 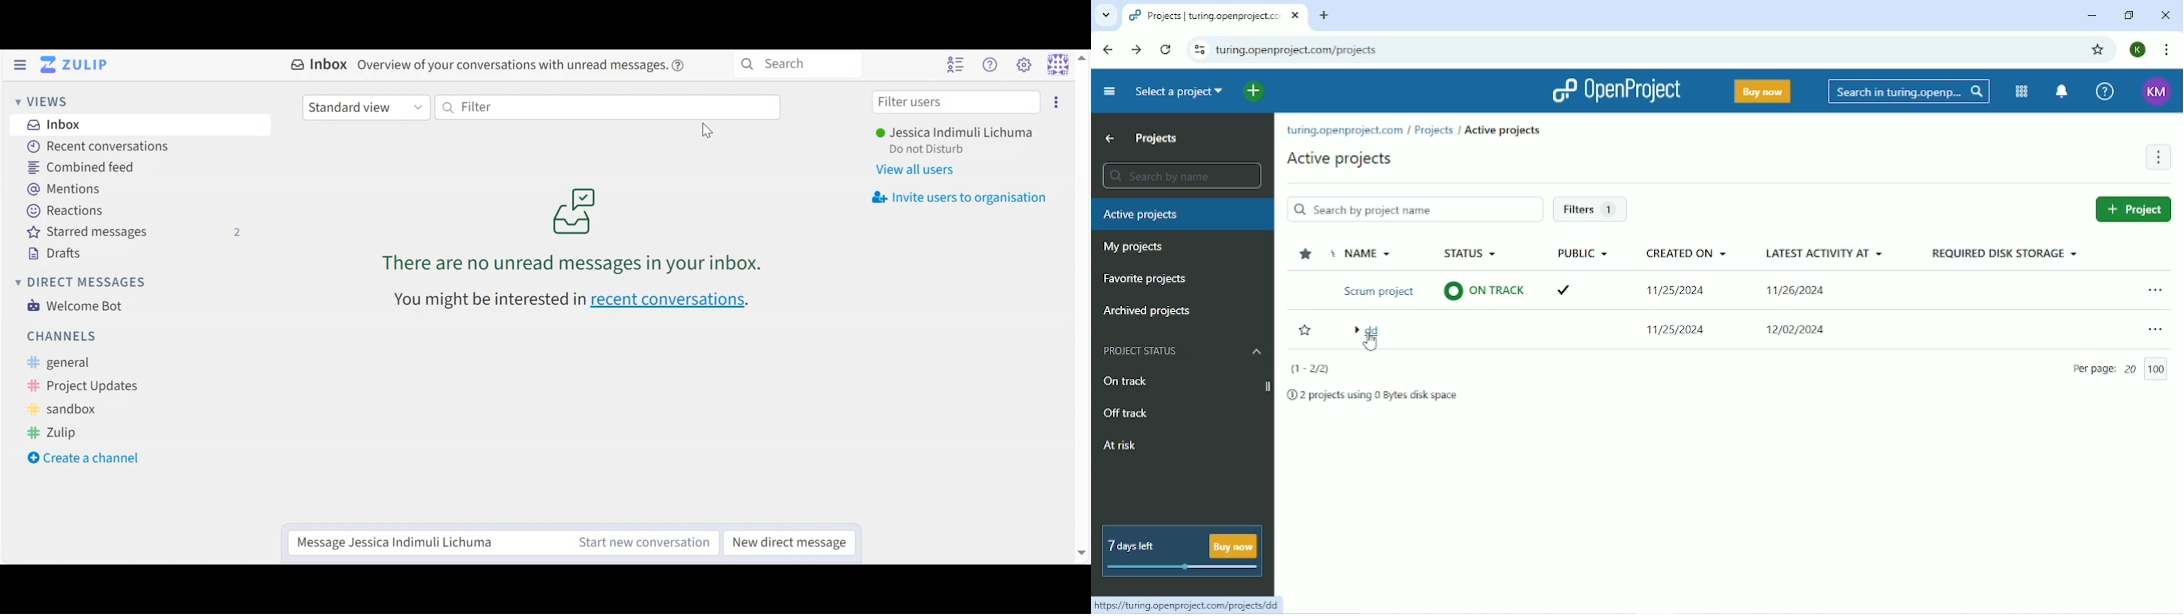 What do you see at coordinates (2153, 289) in the screenshot?
I see `Open menu` at bounding box center [2153, 289].